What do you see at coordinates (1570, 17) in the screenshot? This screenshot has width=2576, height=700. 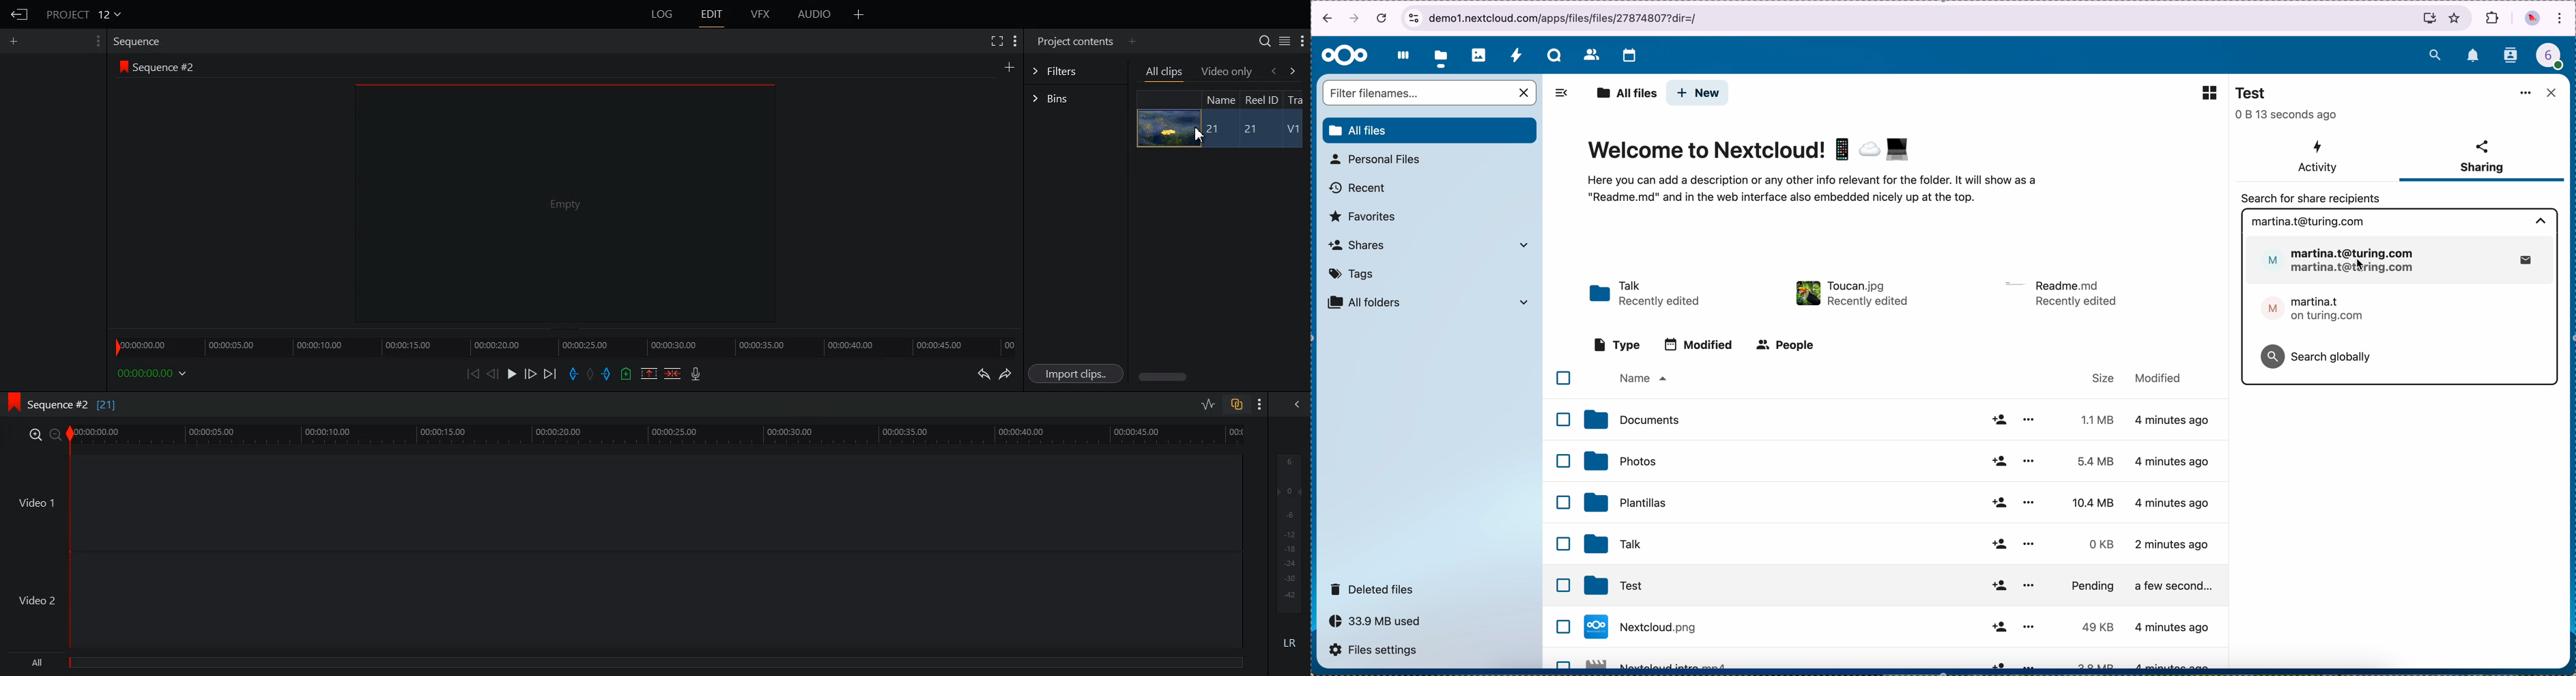 I see `URL` at bounding box center [1570, 17].